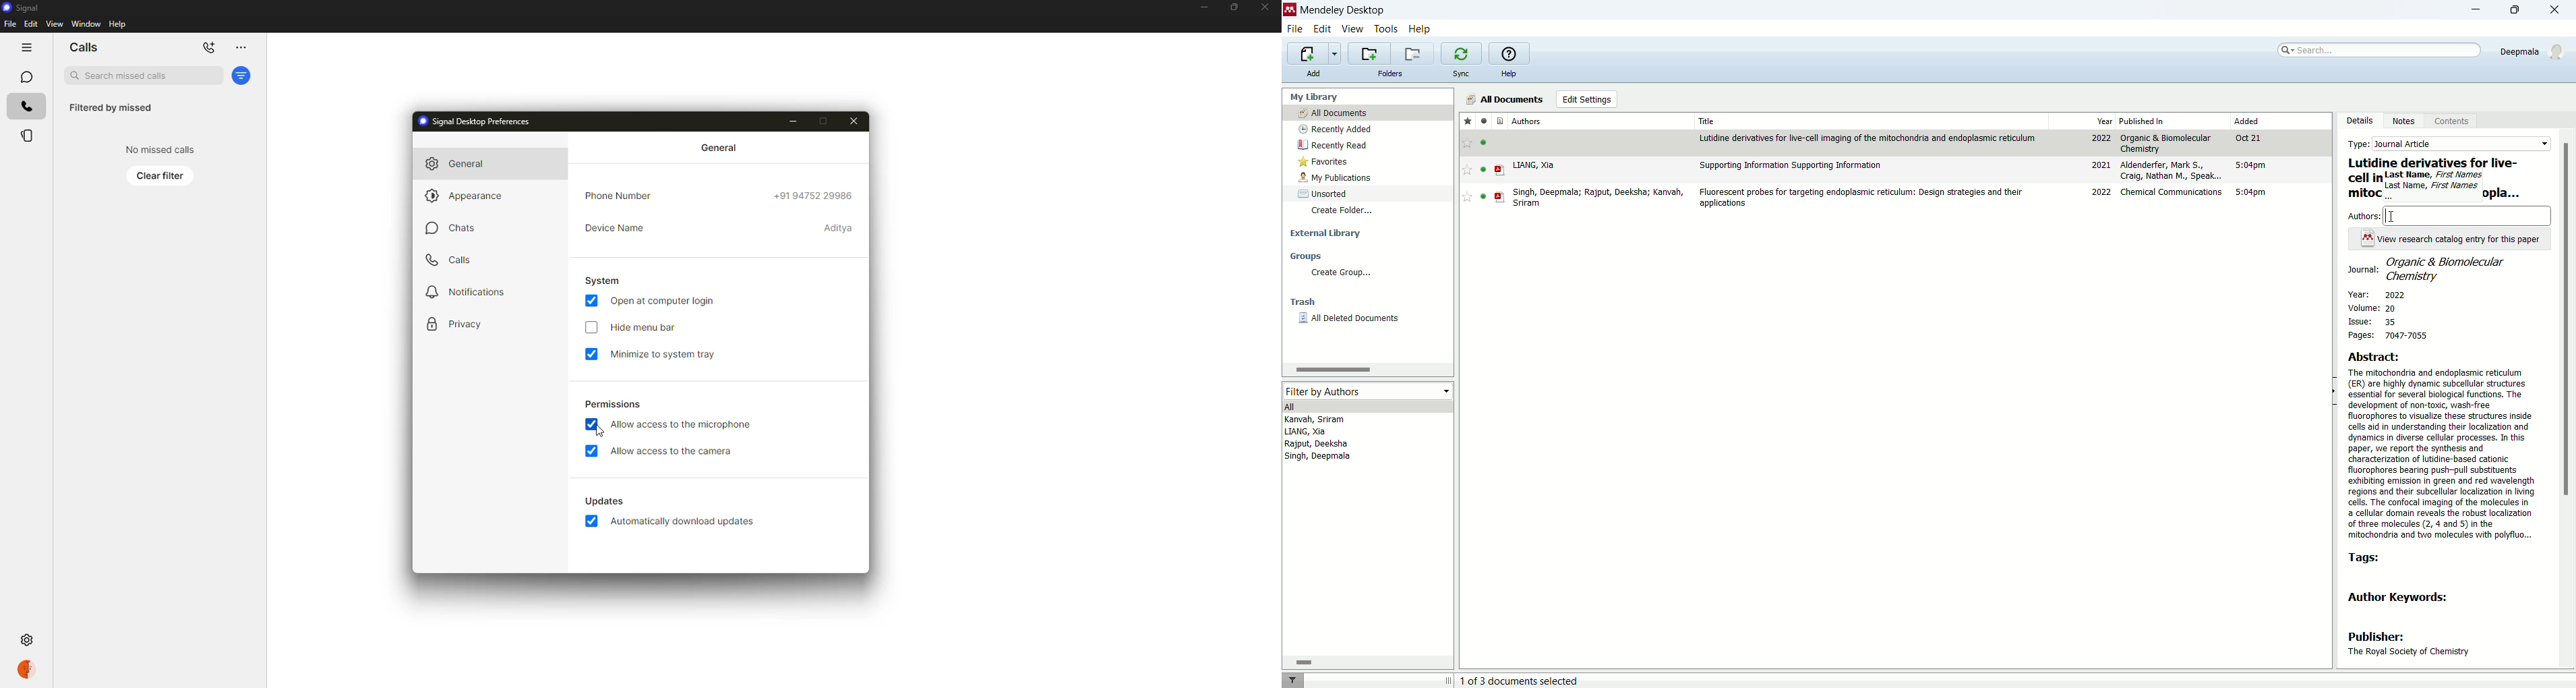 The height and width of the screenshot is (700, 2576). I want to click on Favourite, so click(1467, 169).